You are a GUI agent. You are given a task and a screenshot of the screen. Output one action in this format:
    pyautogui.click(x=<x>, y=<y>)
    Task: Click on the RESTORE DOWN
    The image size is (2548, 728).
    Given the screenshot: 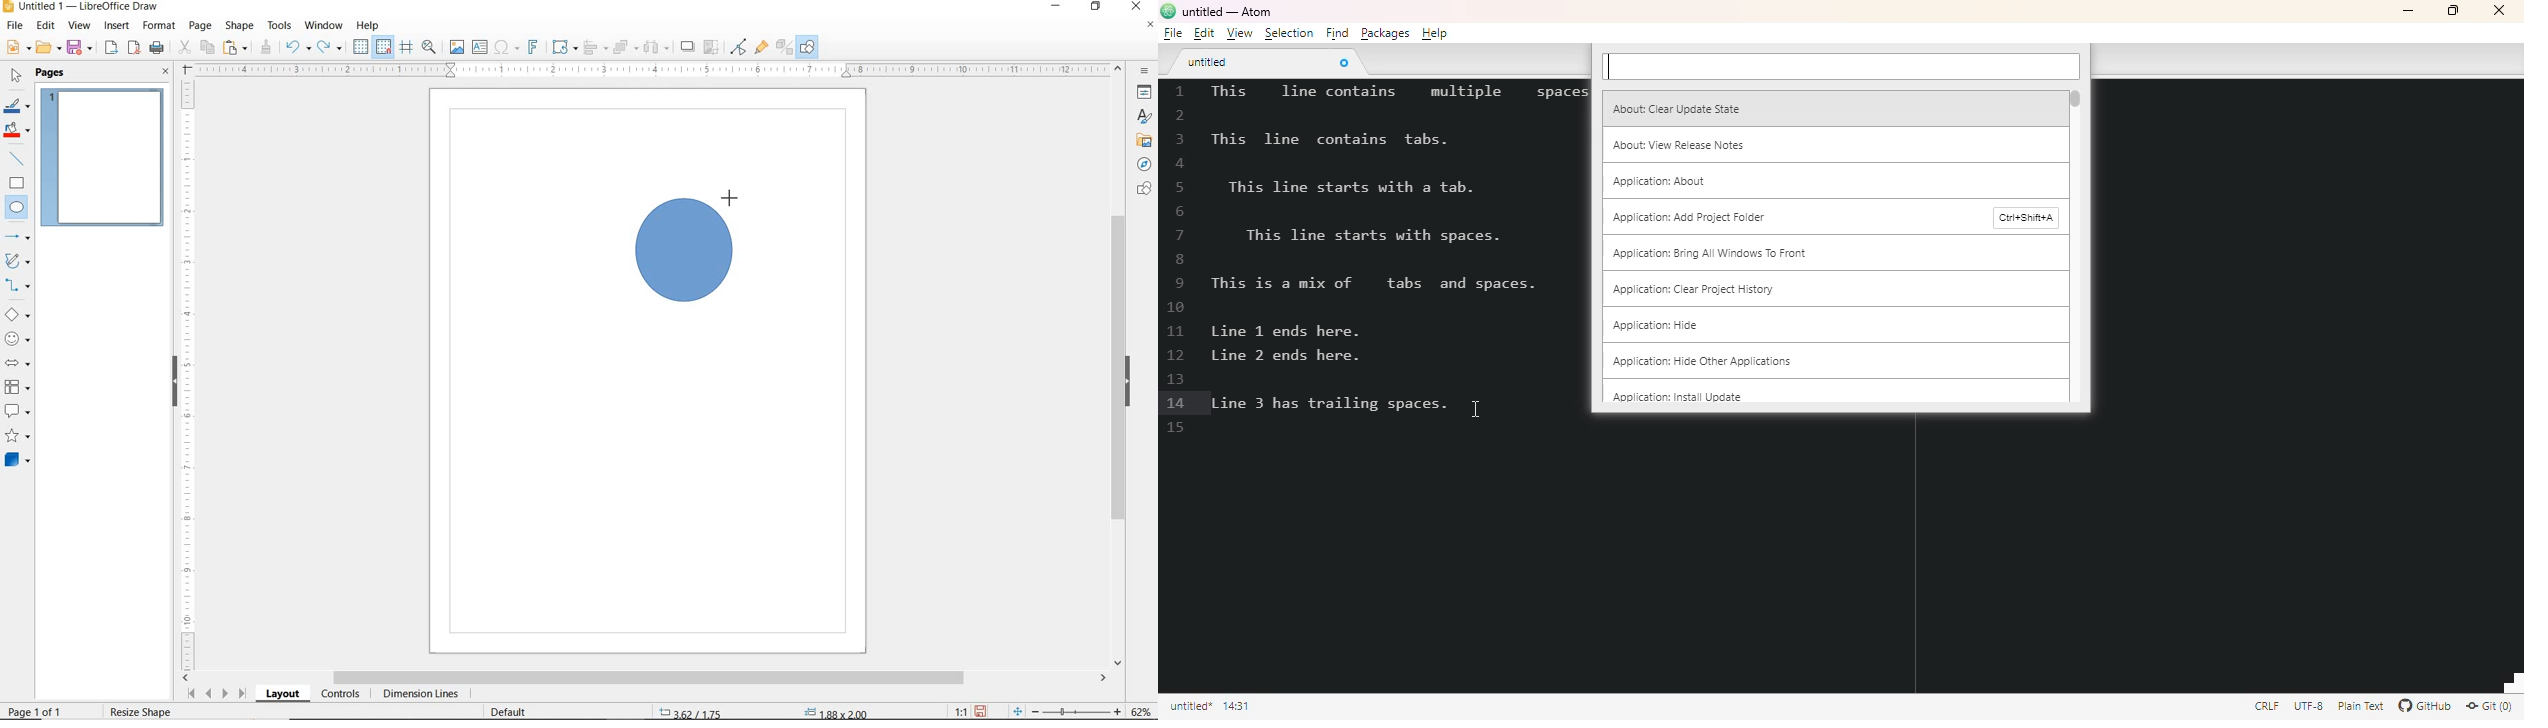 What is the action you would take?
    pyautogui.click(x=1097, y=7)
    